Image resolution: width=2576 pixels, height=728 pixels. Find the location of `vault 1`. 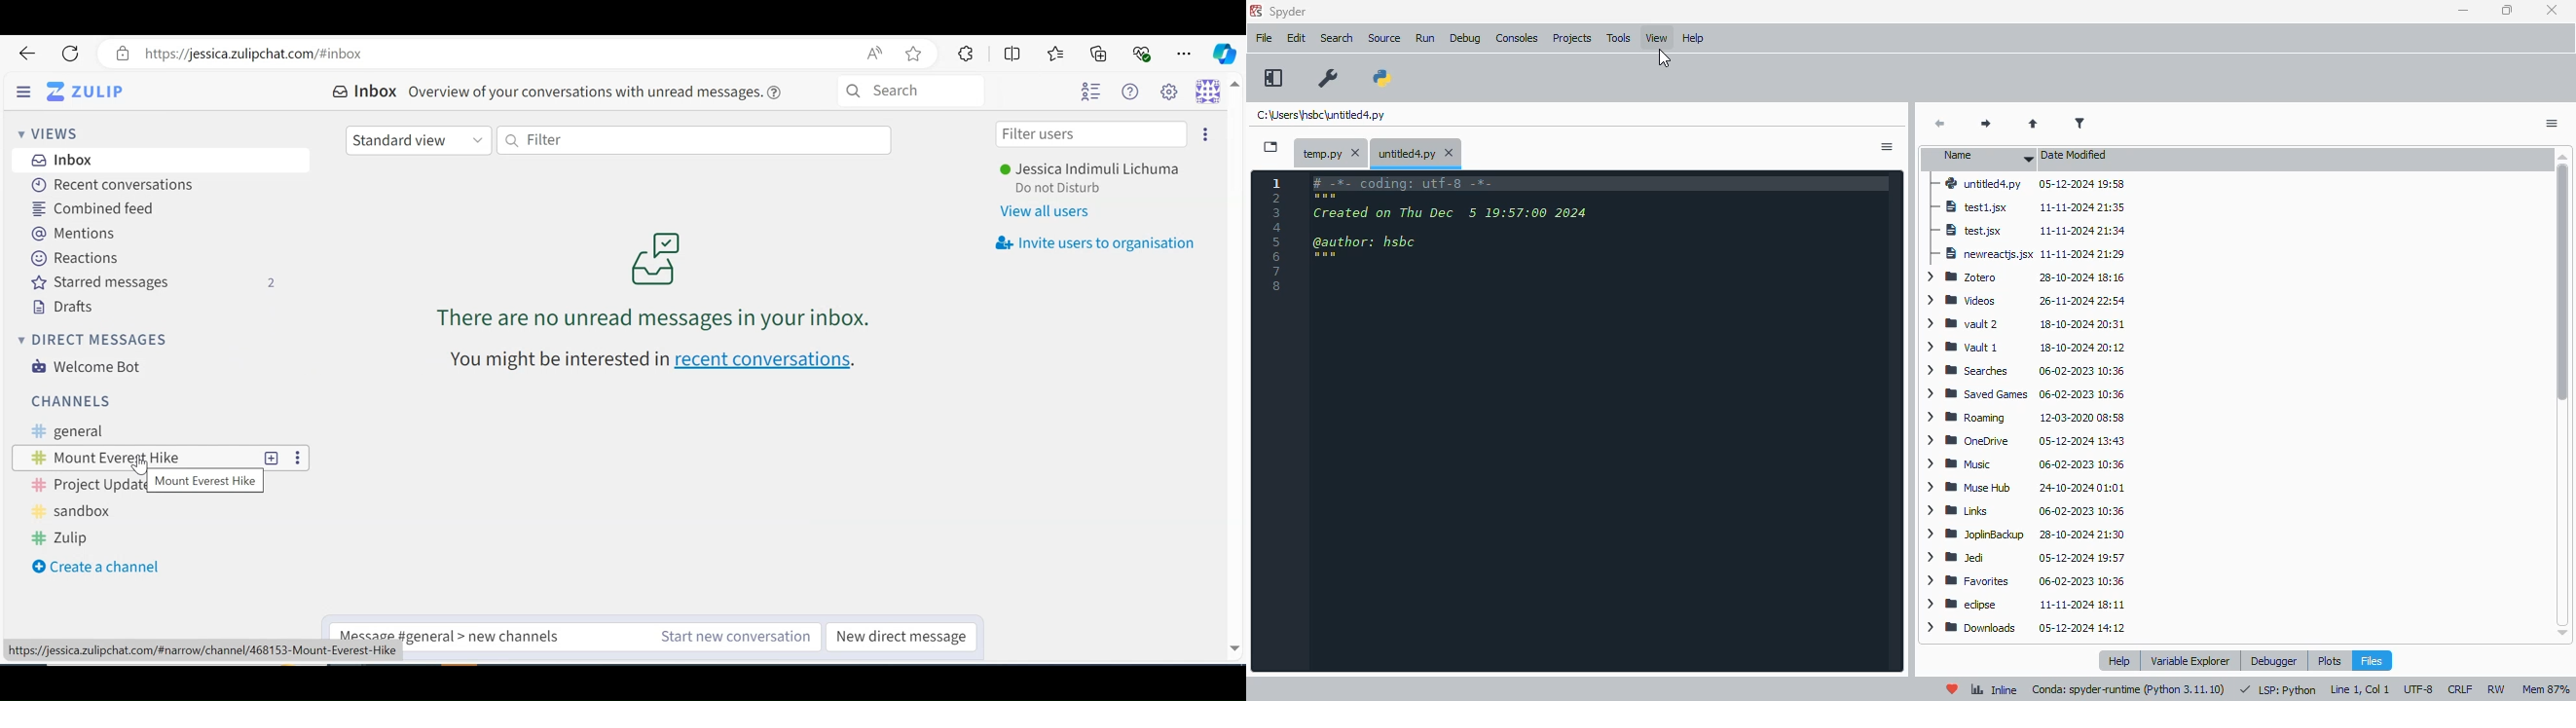

vault 1 is located at coordinates (2026, 349).